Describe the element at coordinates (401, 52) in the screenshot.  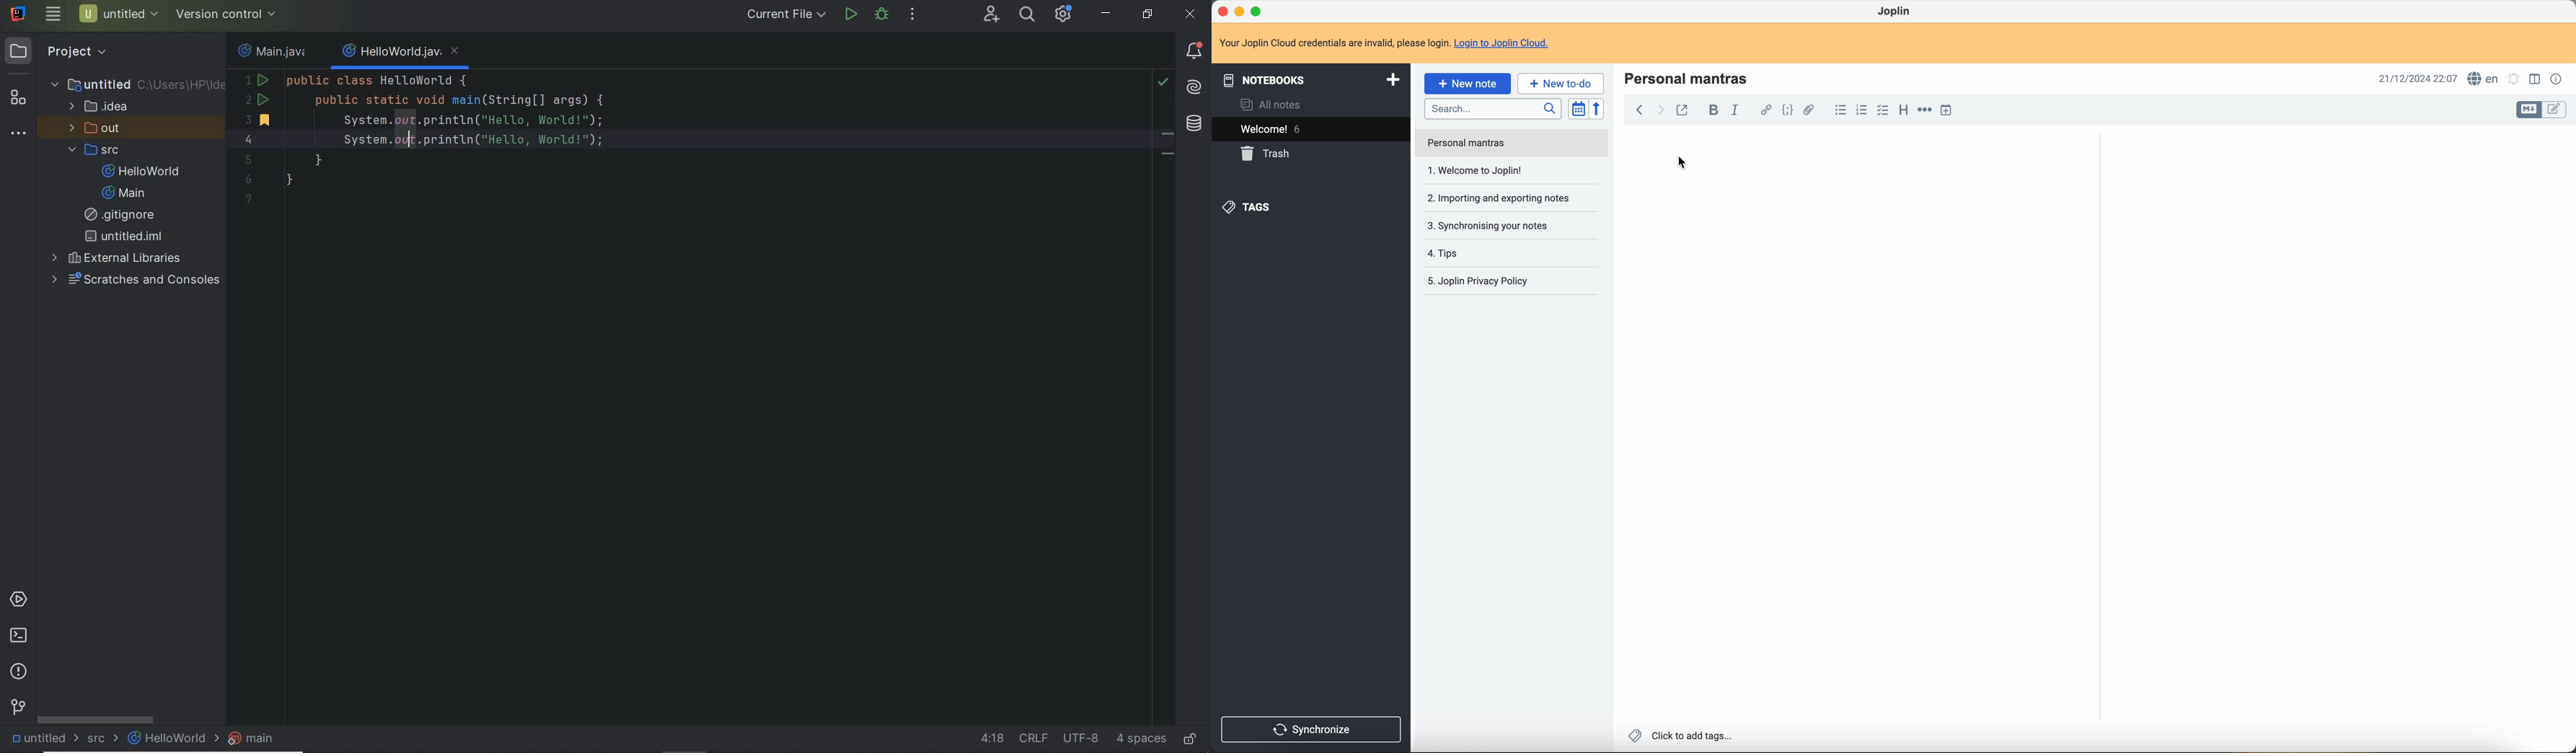
I see `HelloWorld.java(file name)` at that location.